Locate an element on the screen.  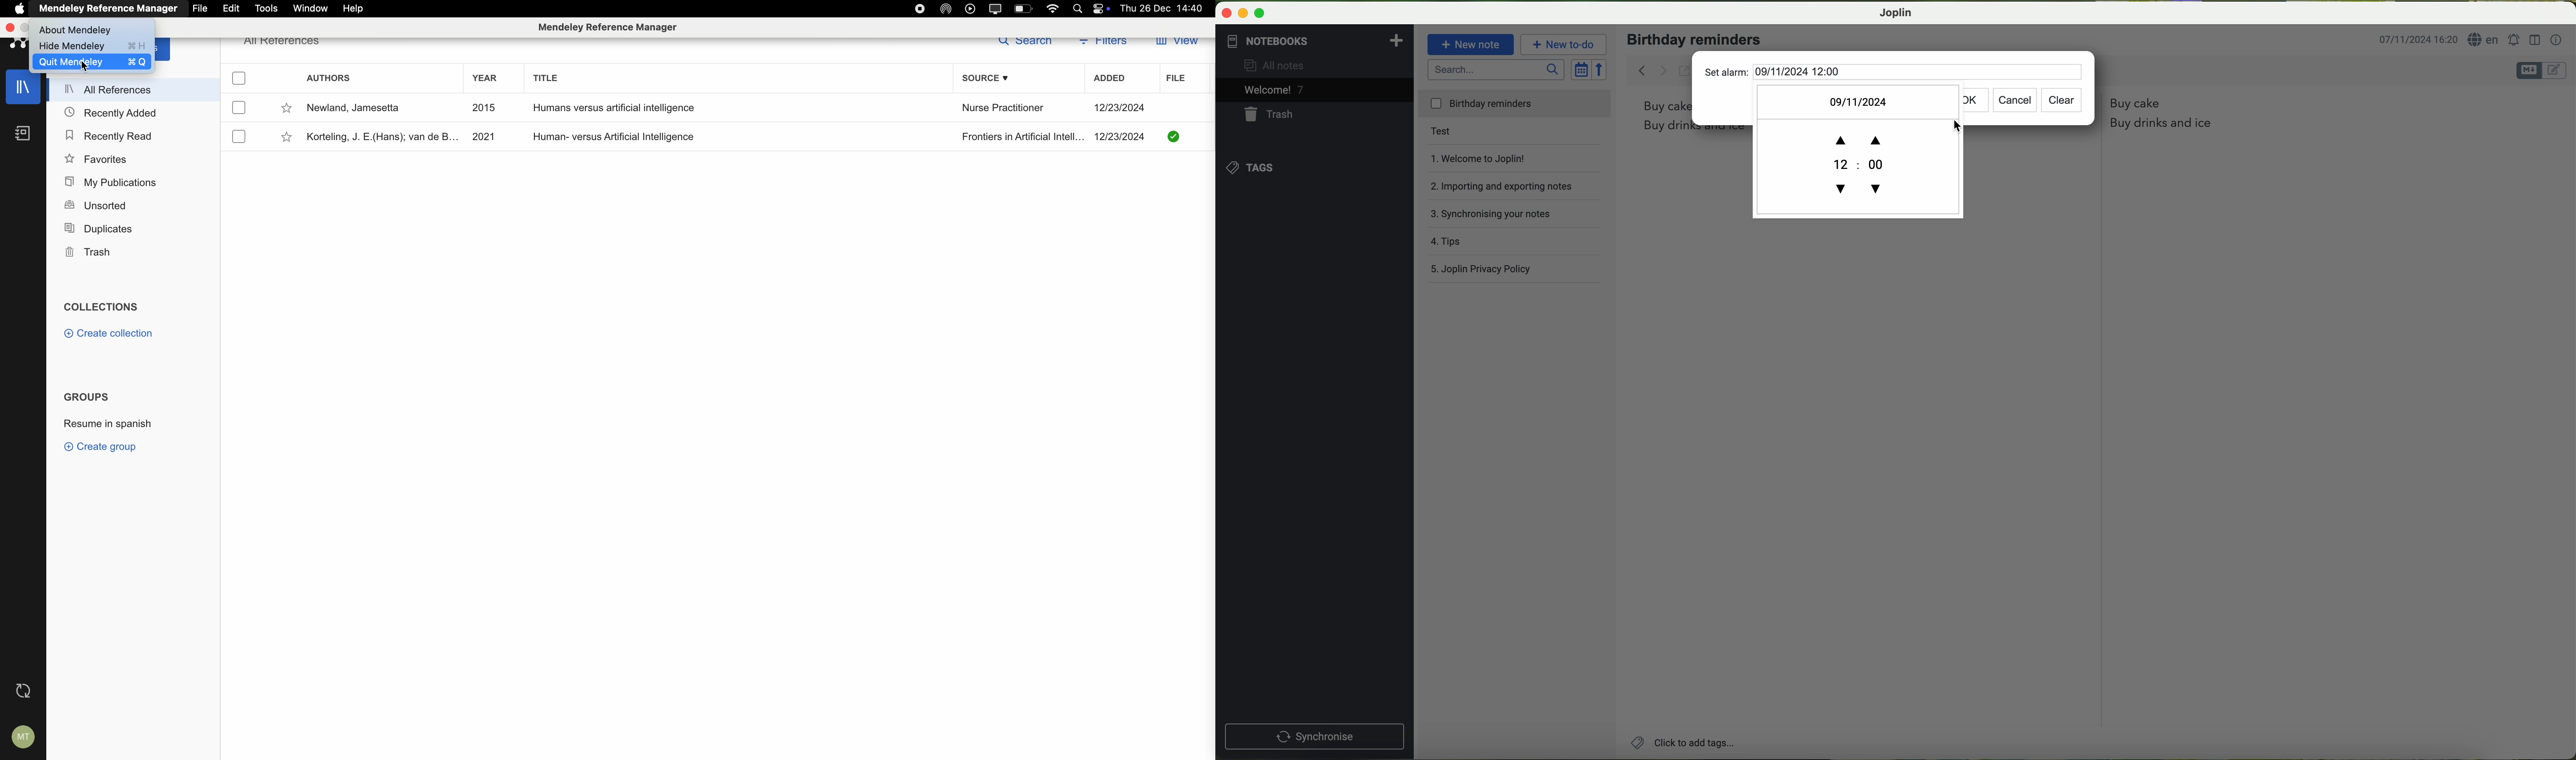
authors is located at coordinates (328, 77).